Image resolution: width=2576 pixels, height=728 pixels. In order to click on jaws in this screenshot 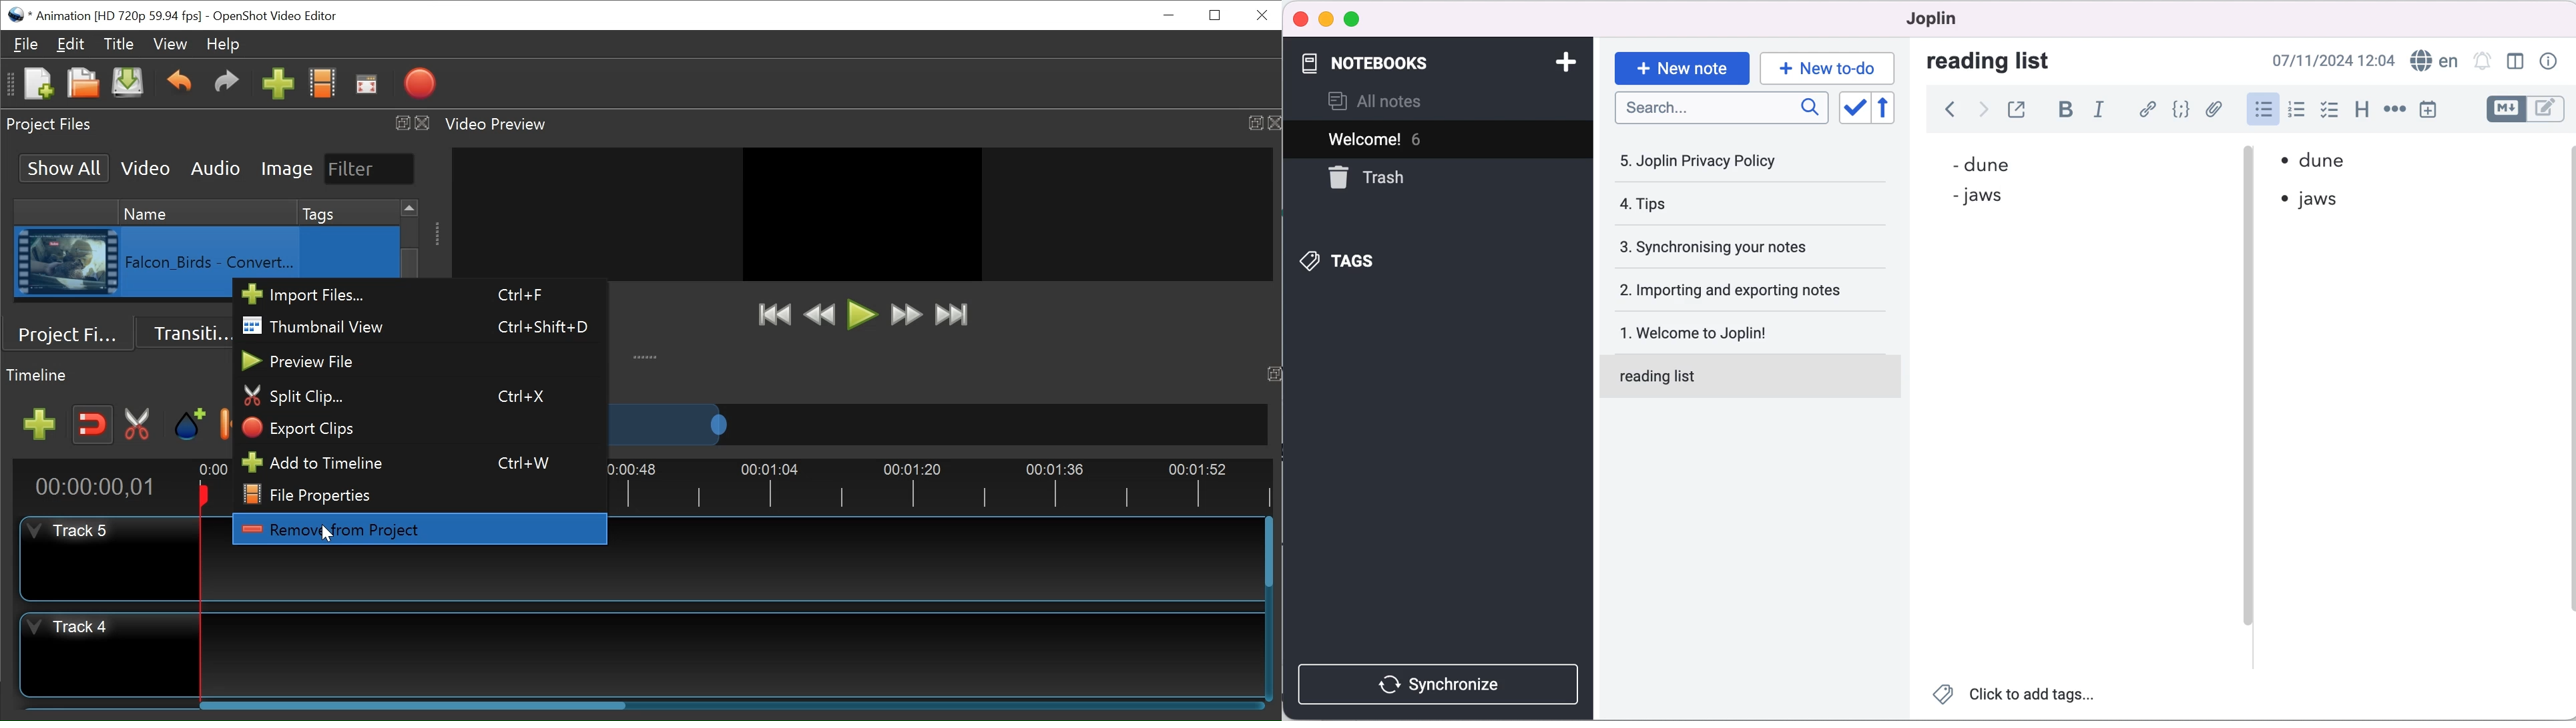, I will do `click(2001, 198)`.